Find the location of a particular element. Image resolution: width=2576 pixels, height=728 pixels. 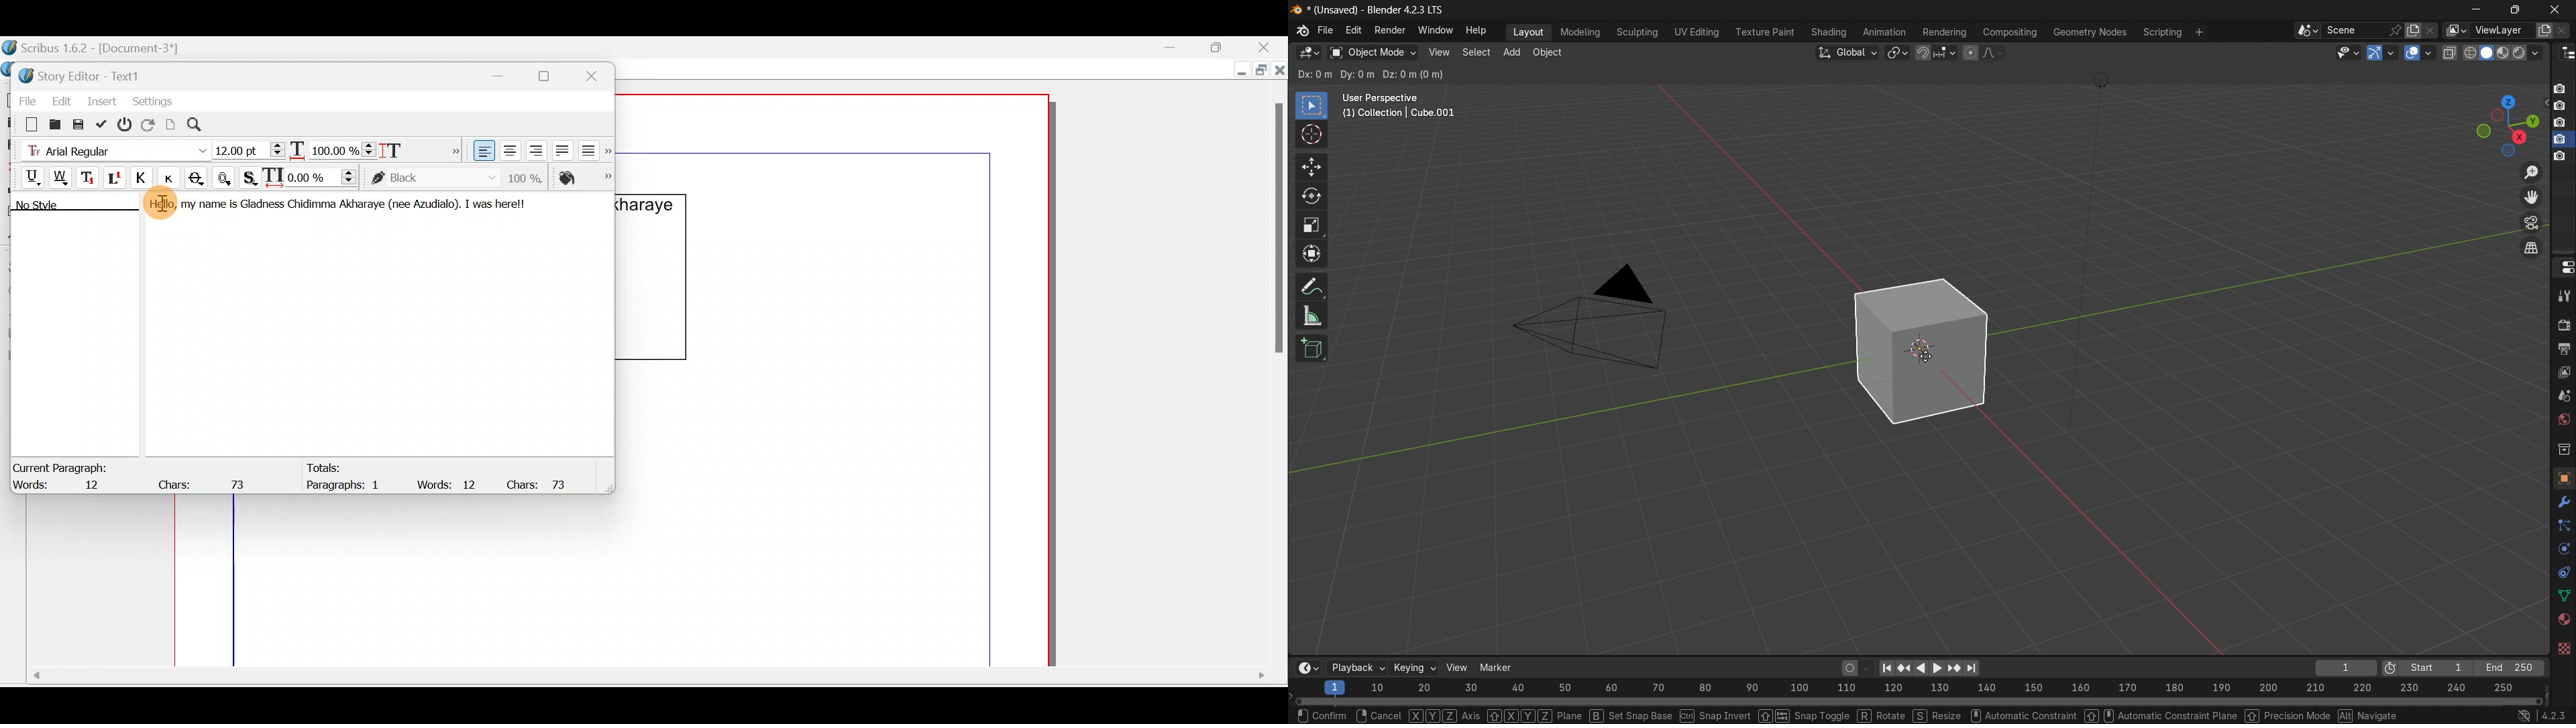

add view layer is located at coordinates (2545, 29).